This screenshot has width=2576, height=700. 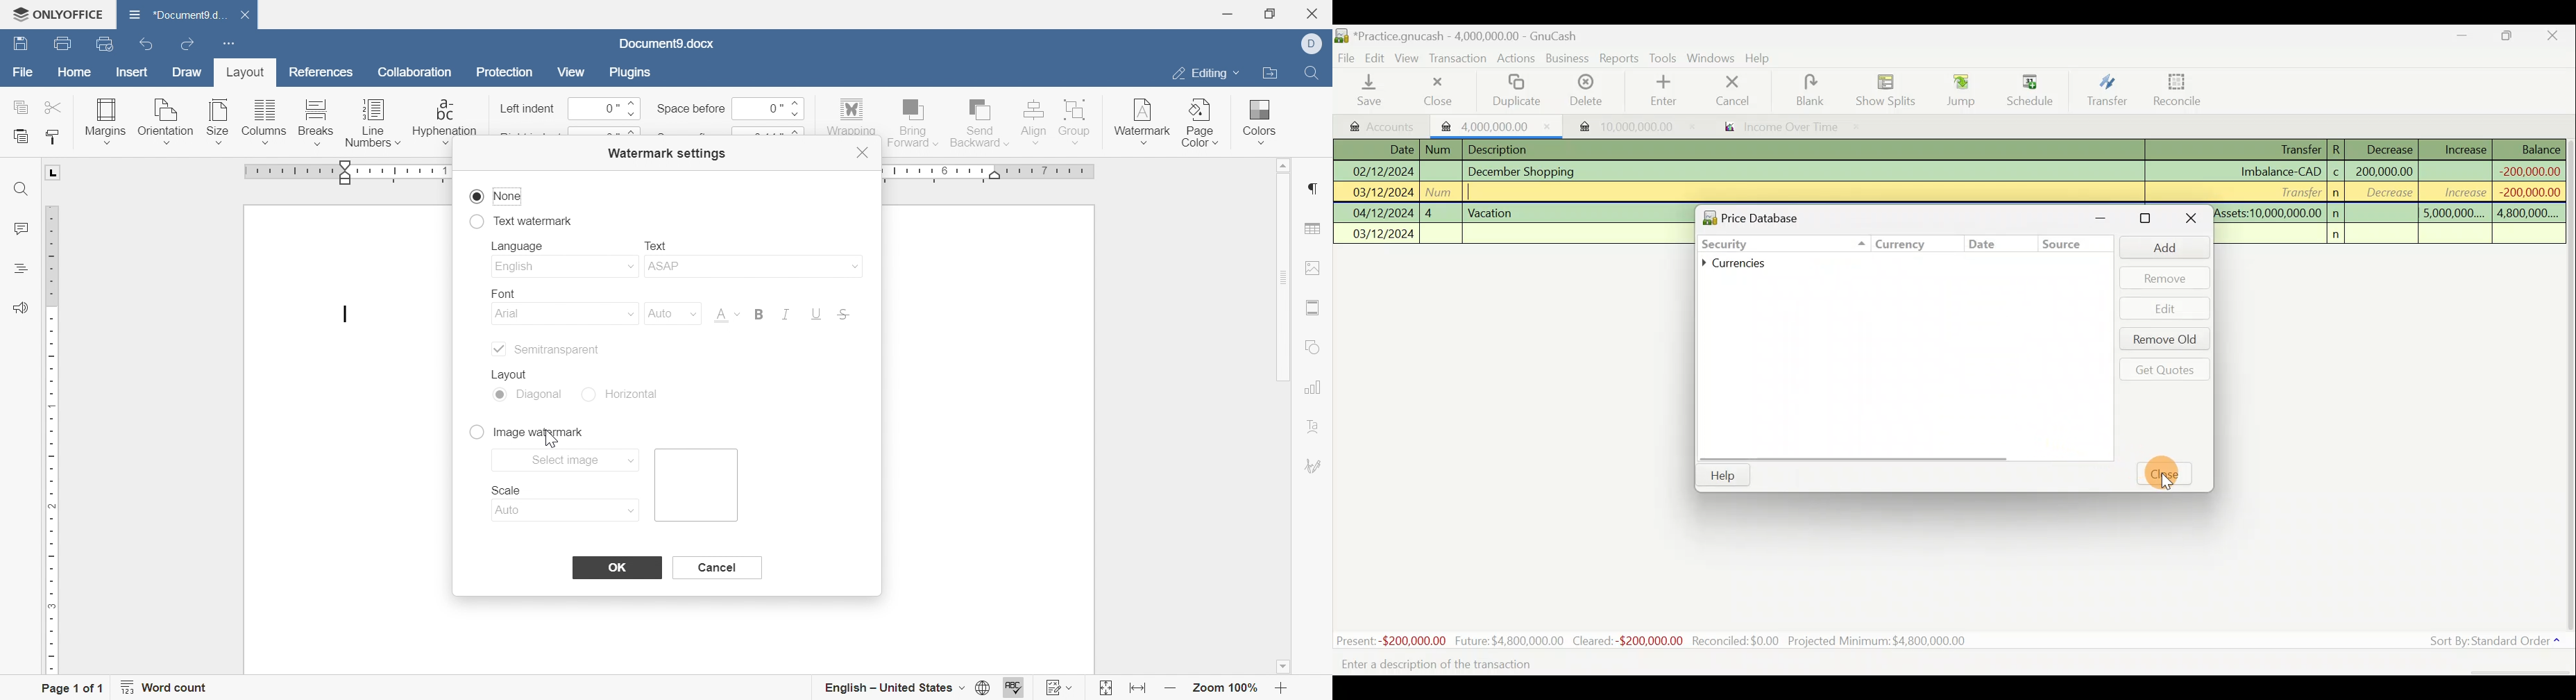 What do you see at coordinates (2288, 150) in the screenshot?
I see `Transfer` at bounding box center [2288, 150].